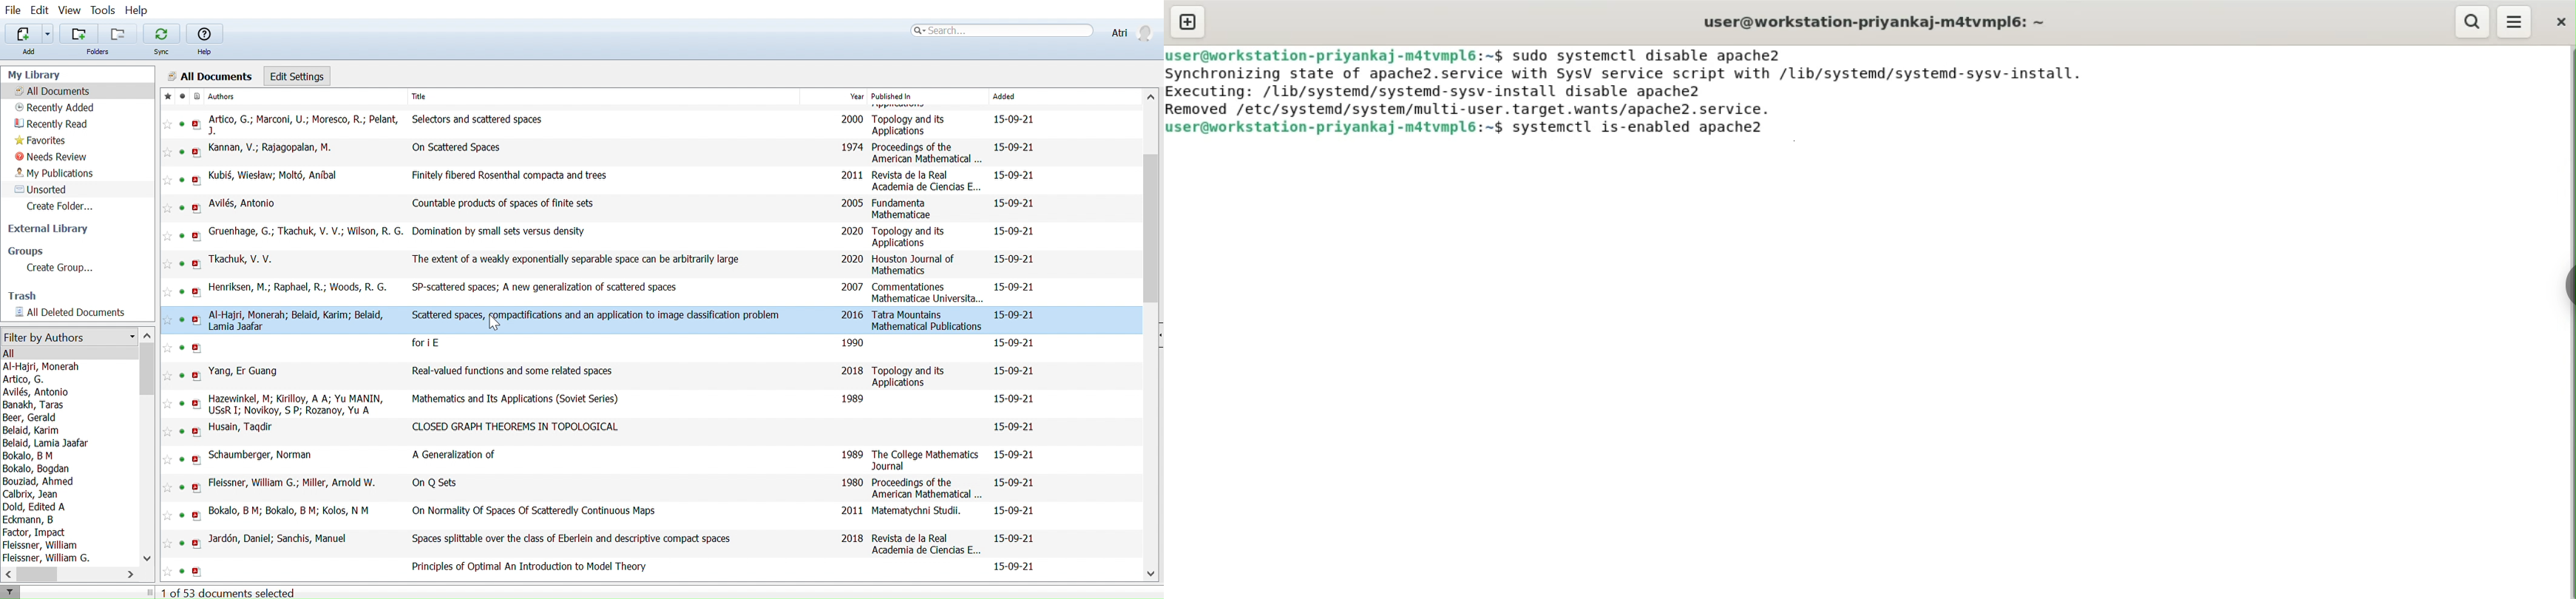  I want to click on Belaid, Lamia Jaafar, so click(48, 443).